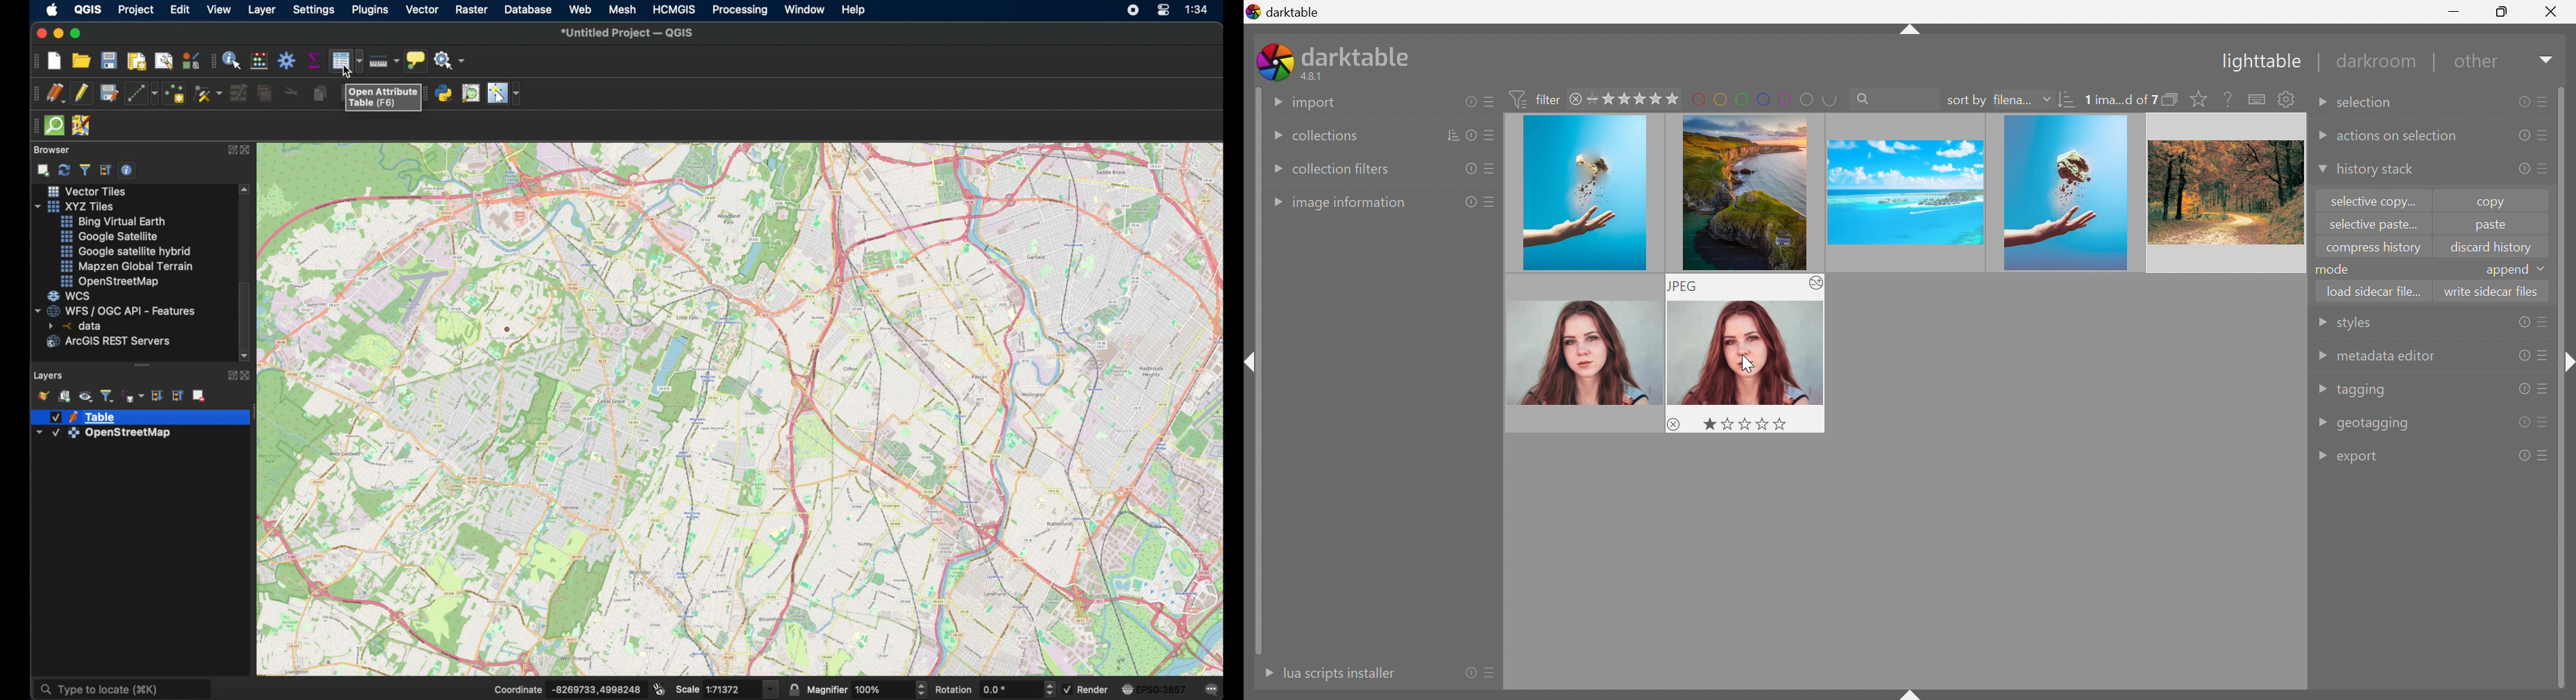 The height and width of the screenshot is (700, 2576). What do you see at coordinates (1491, 201) in the screenshot?
I see `presets` at bounding box center [1491, 201].